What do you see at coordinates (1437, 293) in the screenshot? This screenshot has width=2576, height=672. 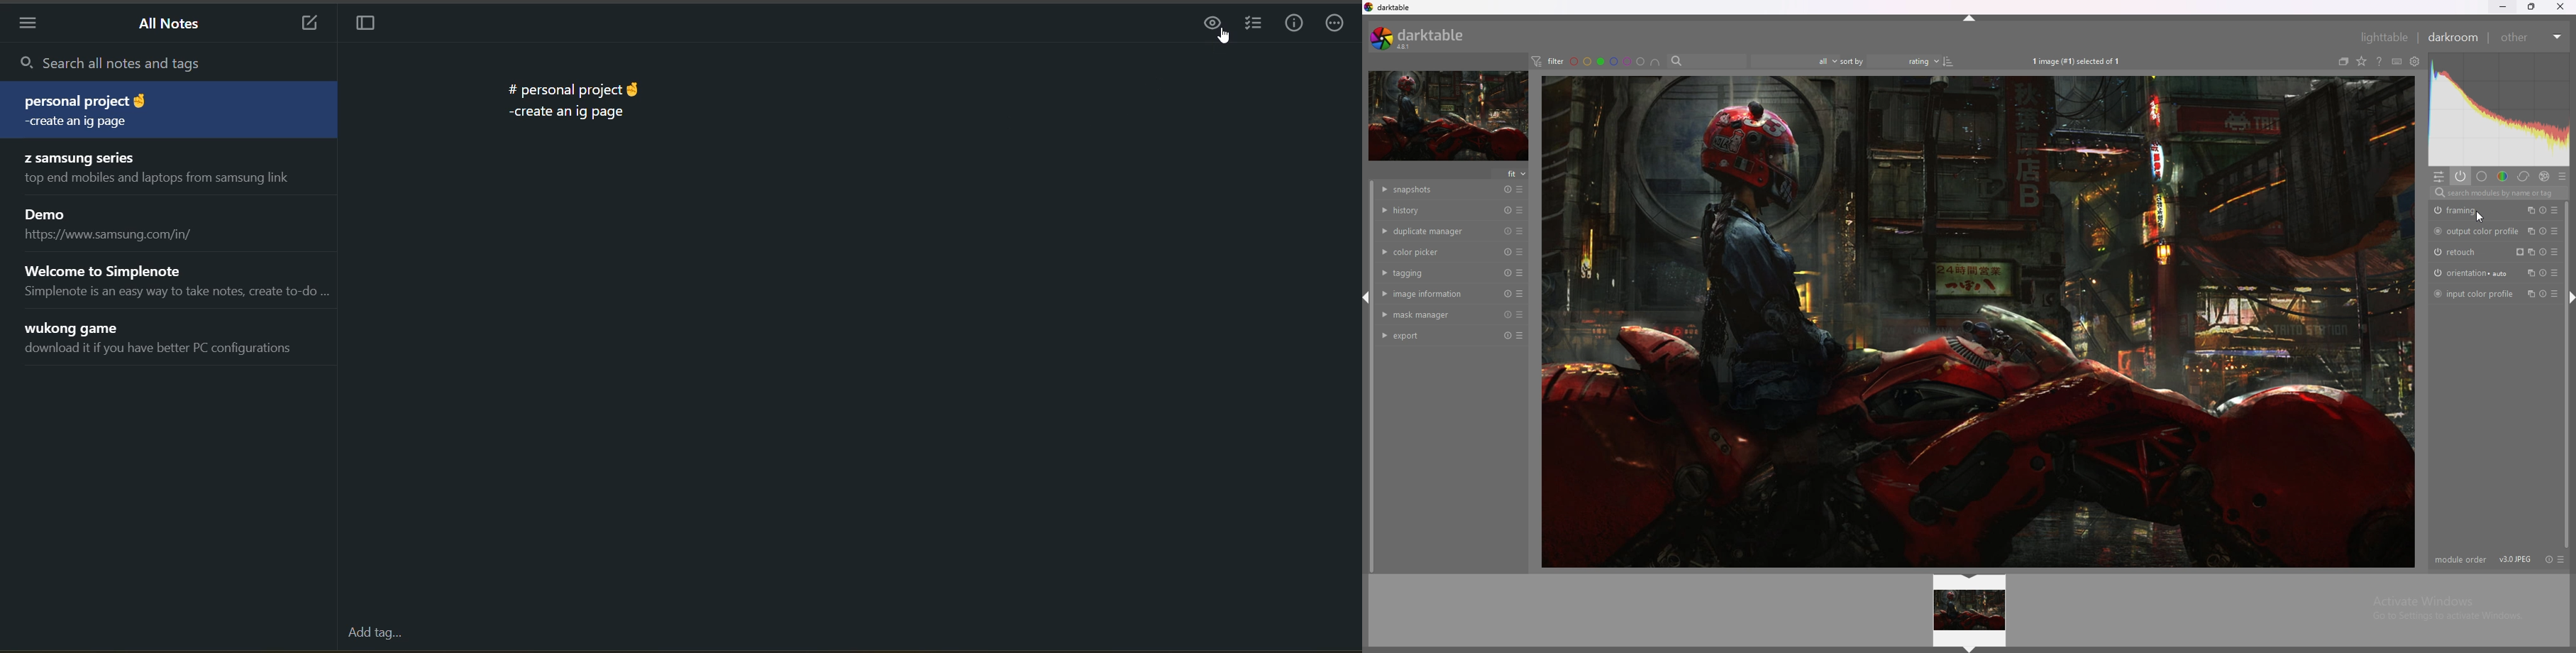 I see `image information` at bounding box center [1437, 293].